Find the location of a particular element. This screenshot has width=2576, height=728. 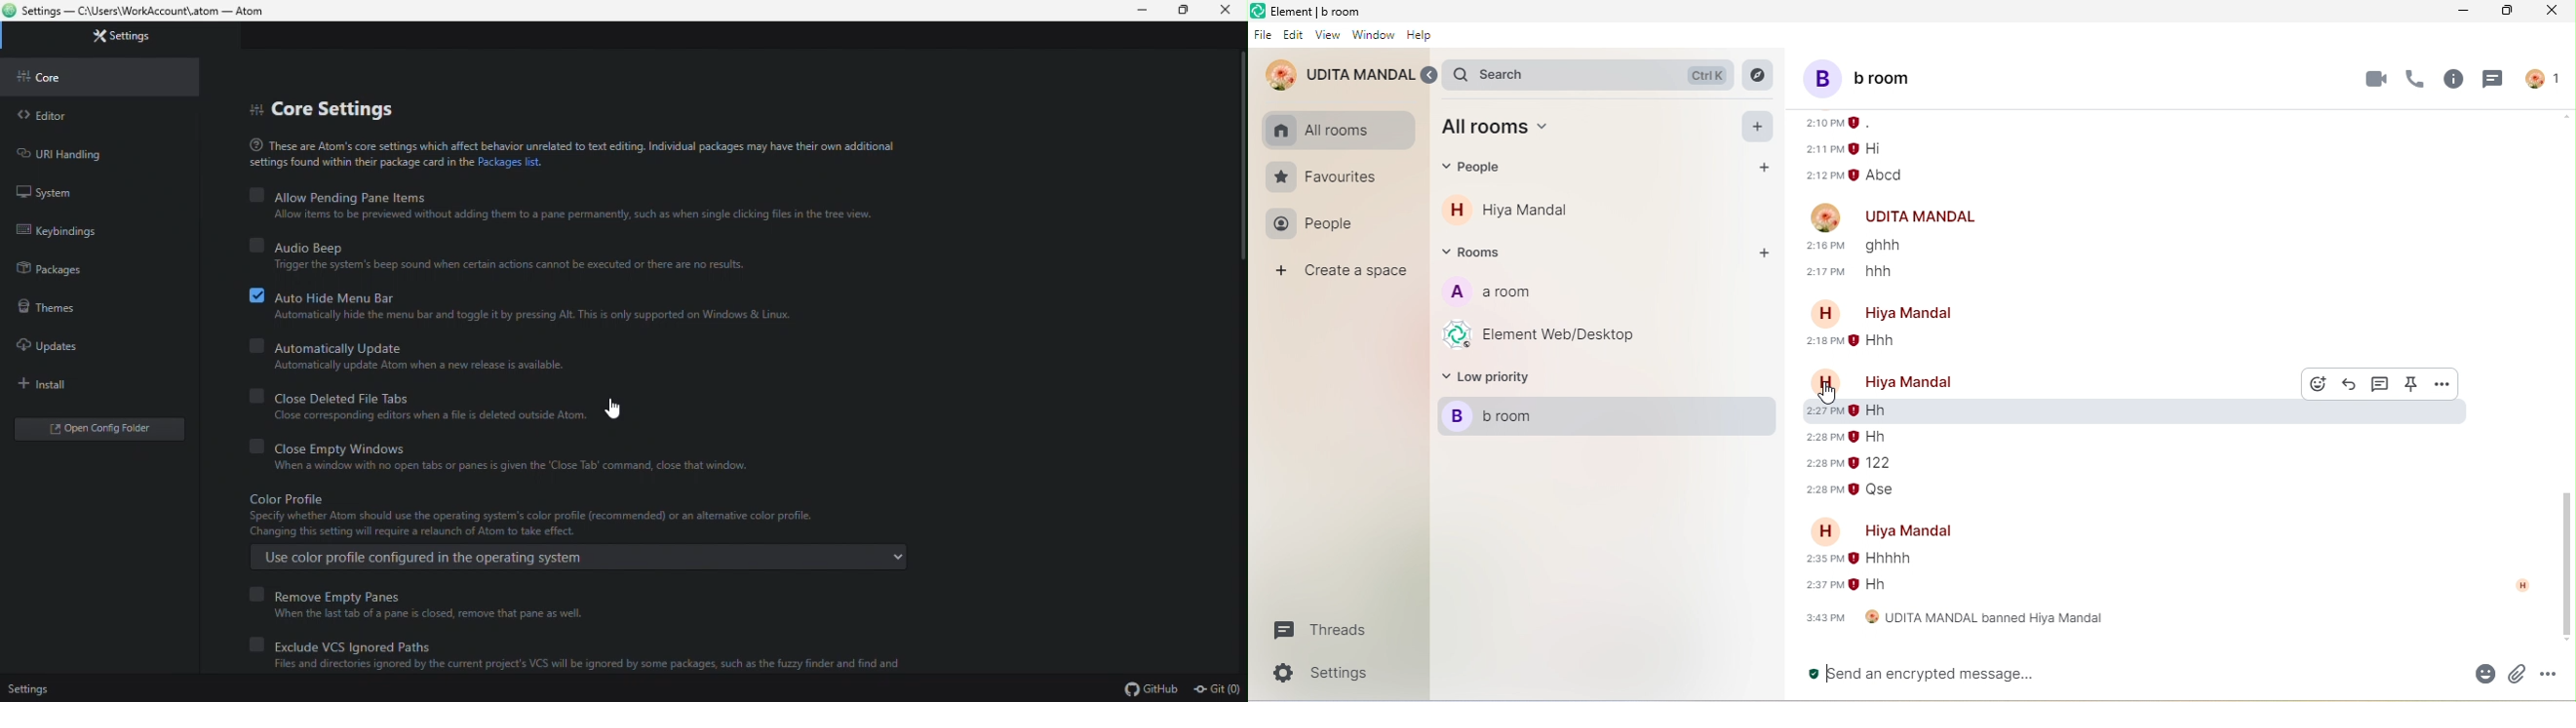

add rooms is located at coordinates (1762, 253).